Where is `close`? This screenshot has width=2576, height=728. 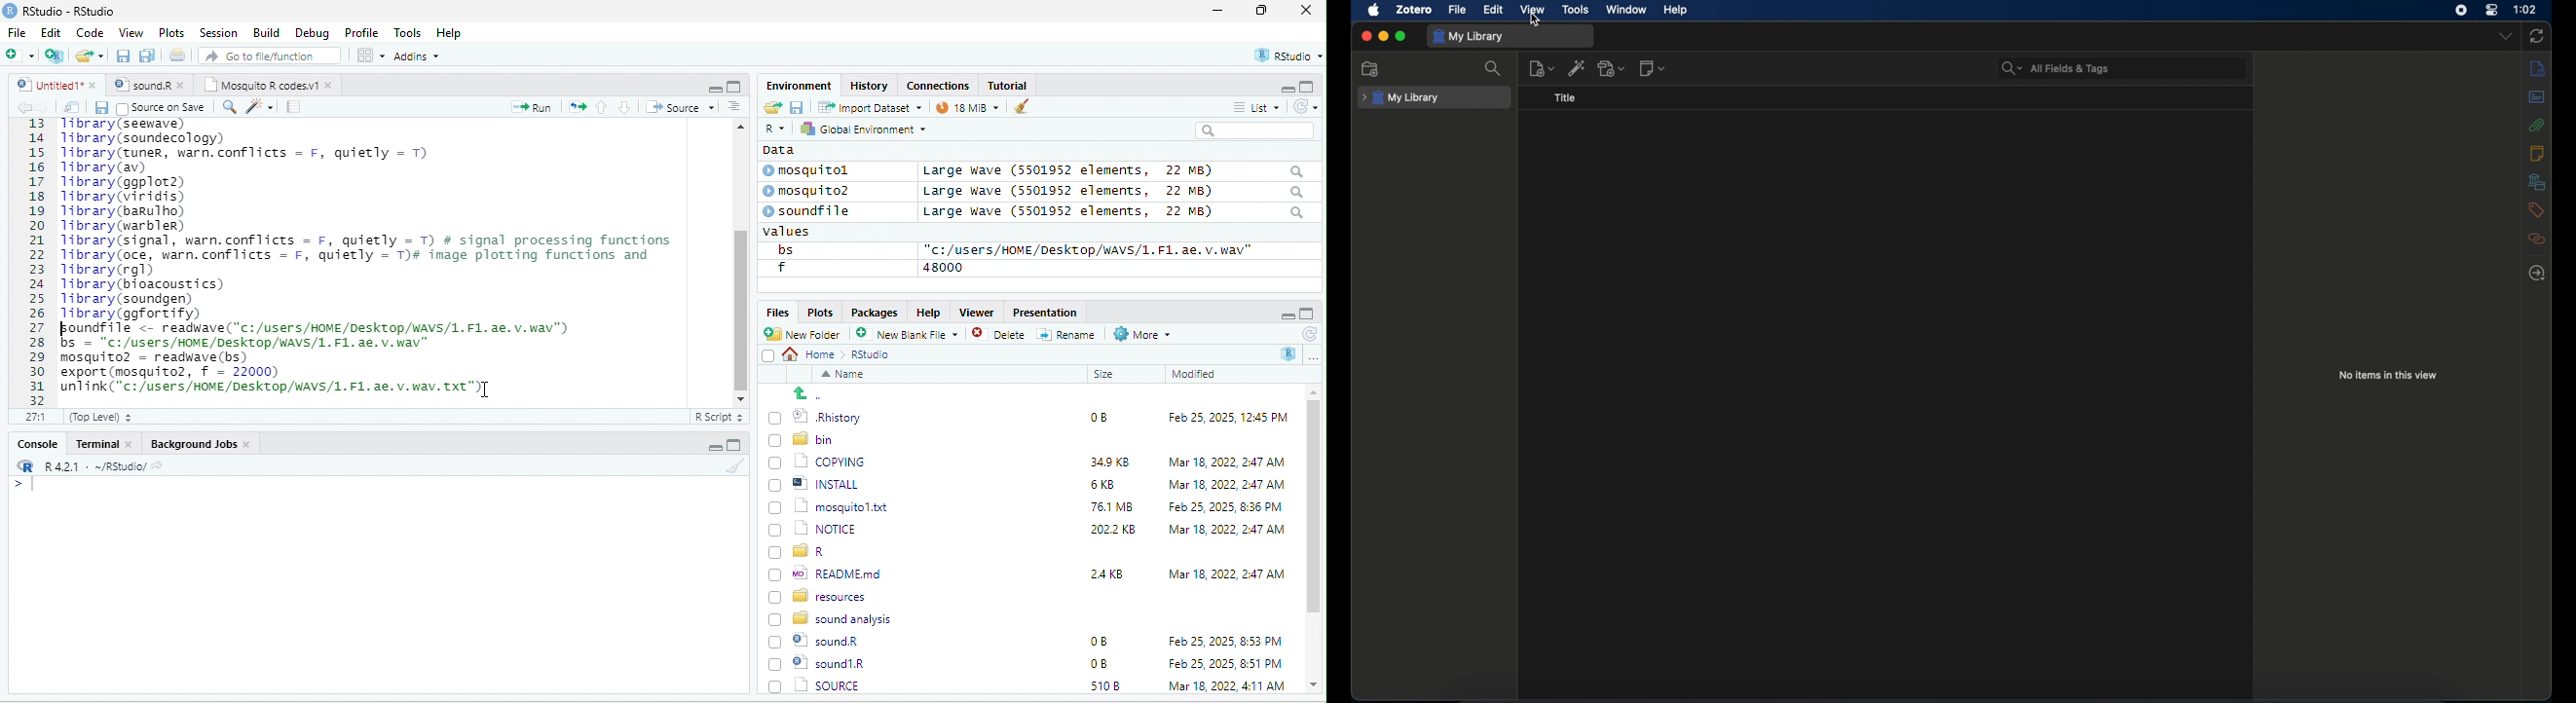
close is located at coordinates (1306, 12).